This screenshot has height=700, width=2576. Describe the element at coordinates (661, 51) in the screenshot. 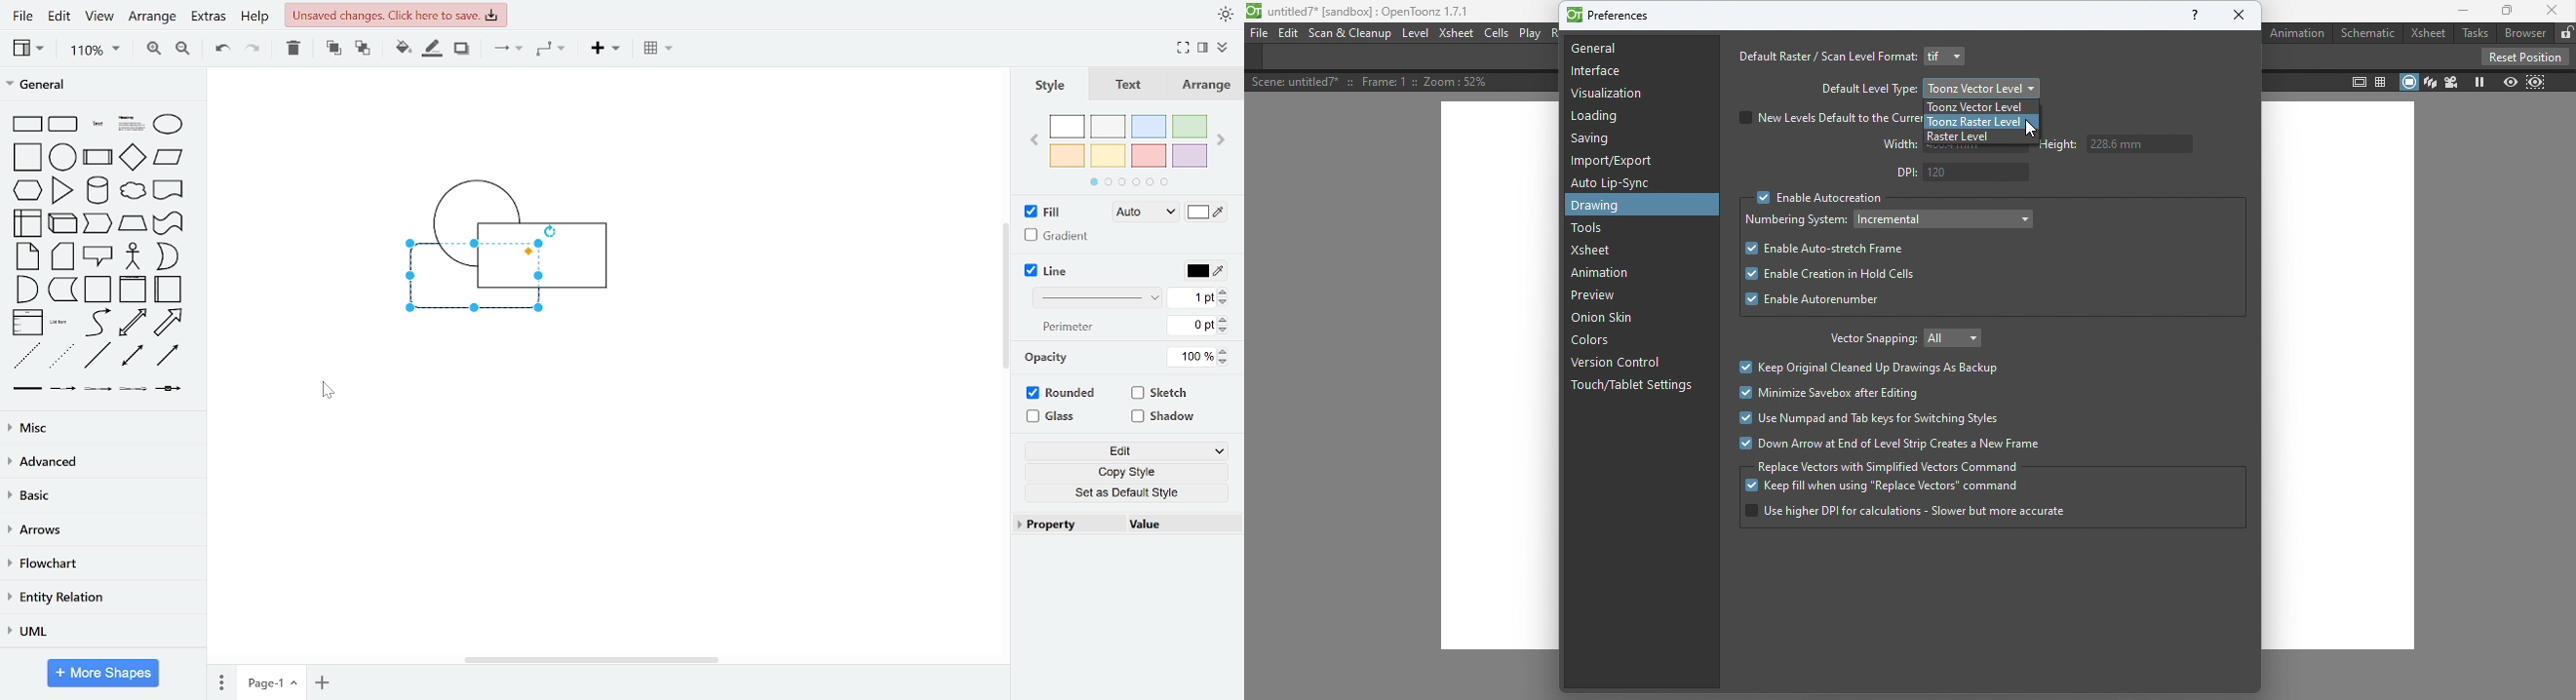

I see `table` at that location.